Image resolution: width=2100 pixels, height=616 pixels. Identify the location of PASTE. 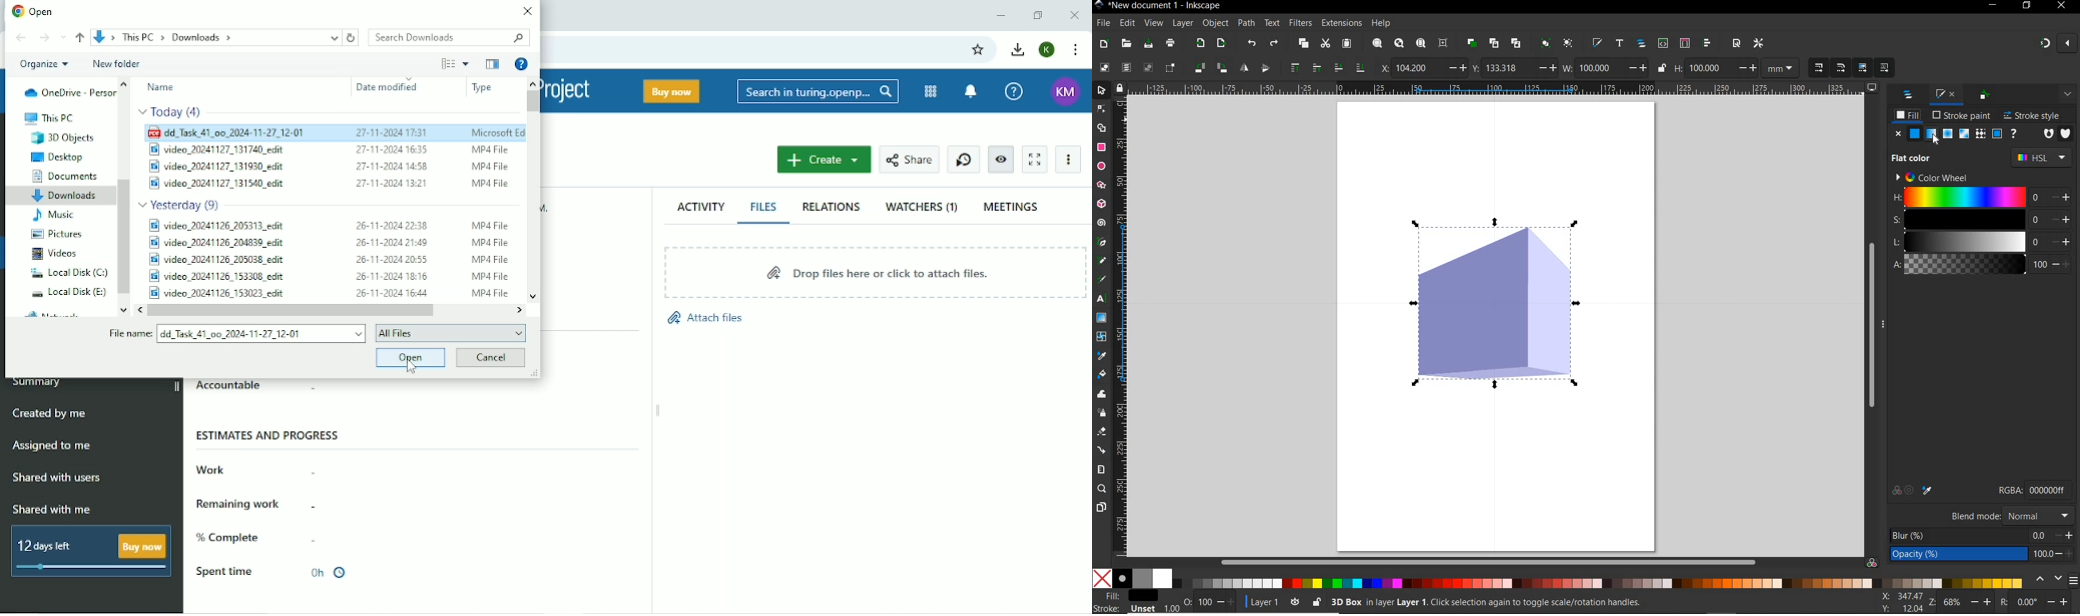
(1346, 44).